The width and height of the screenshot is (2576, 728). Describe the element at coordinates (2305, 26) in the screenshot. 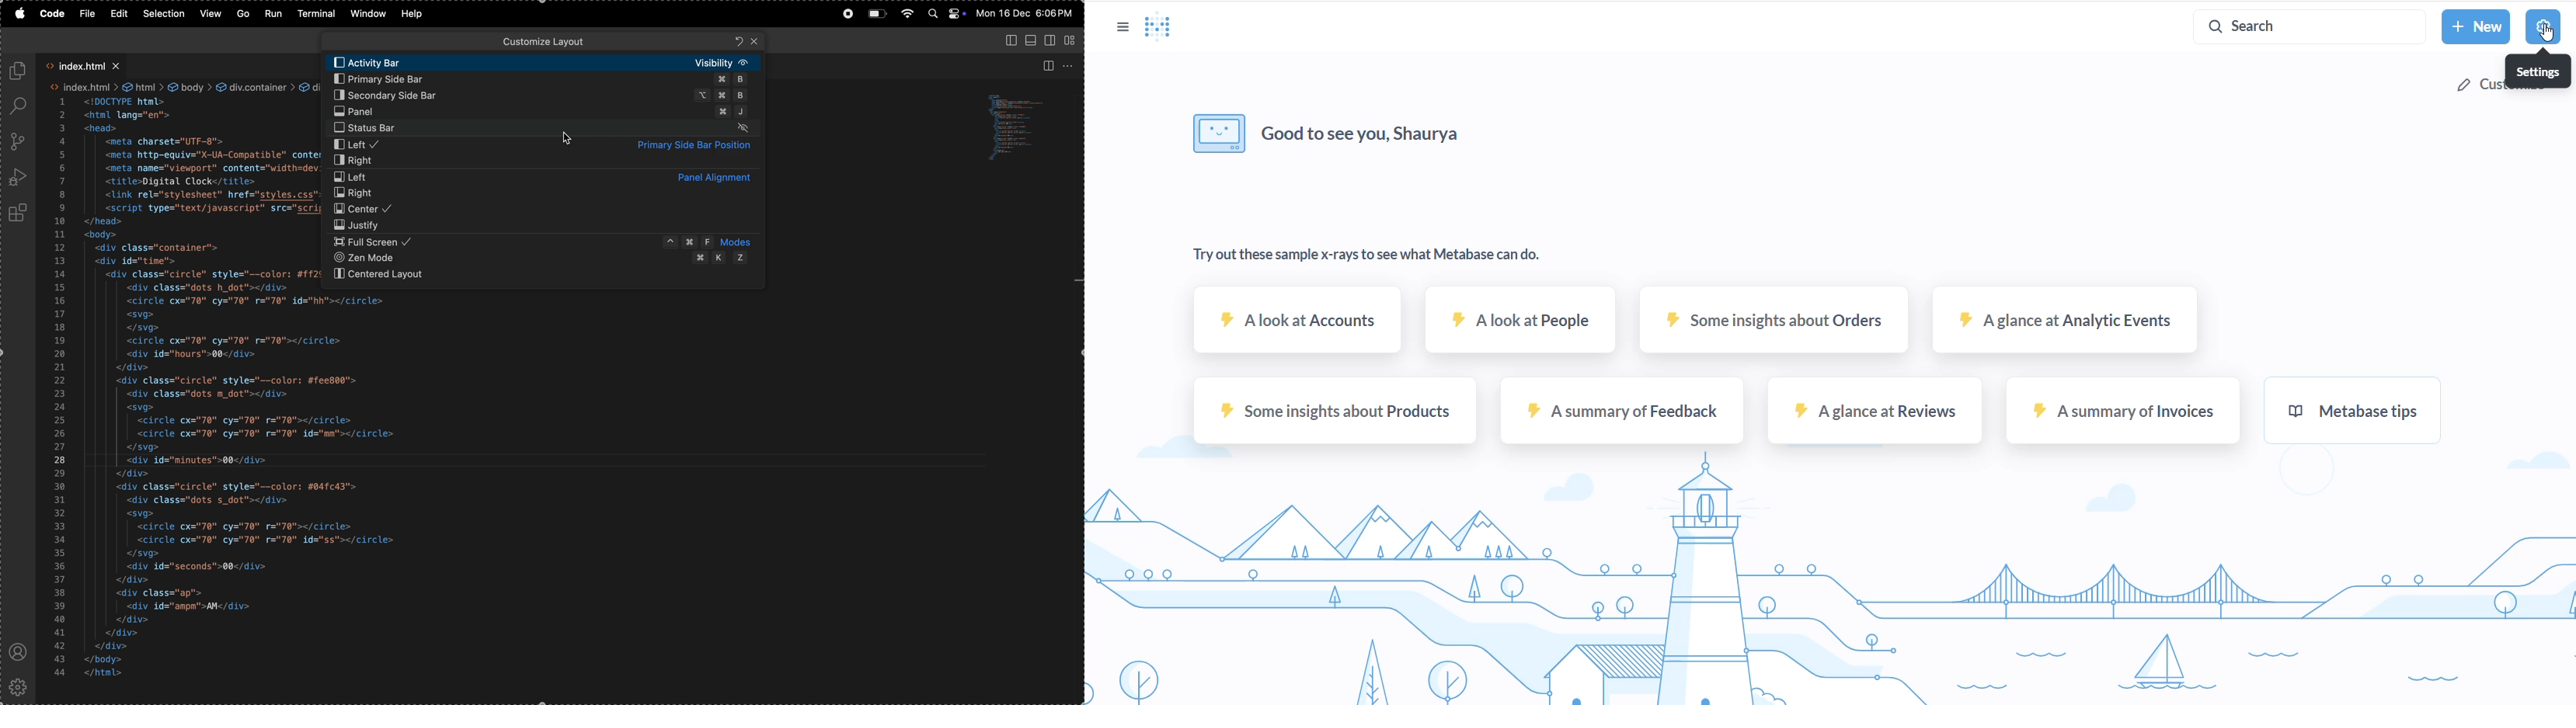

I see `search button` at that location.